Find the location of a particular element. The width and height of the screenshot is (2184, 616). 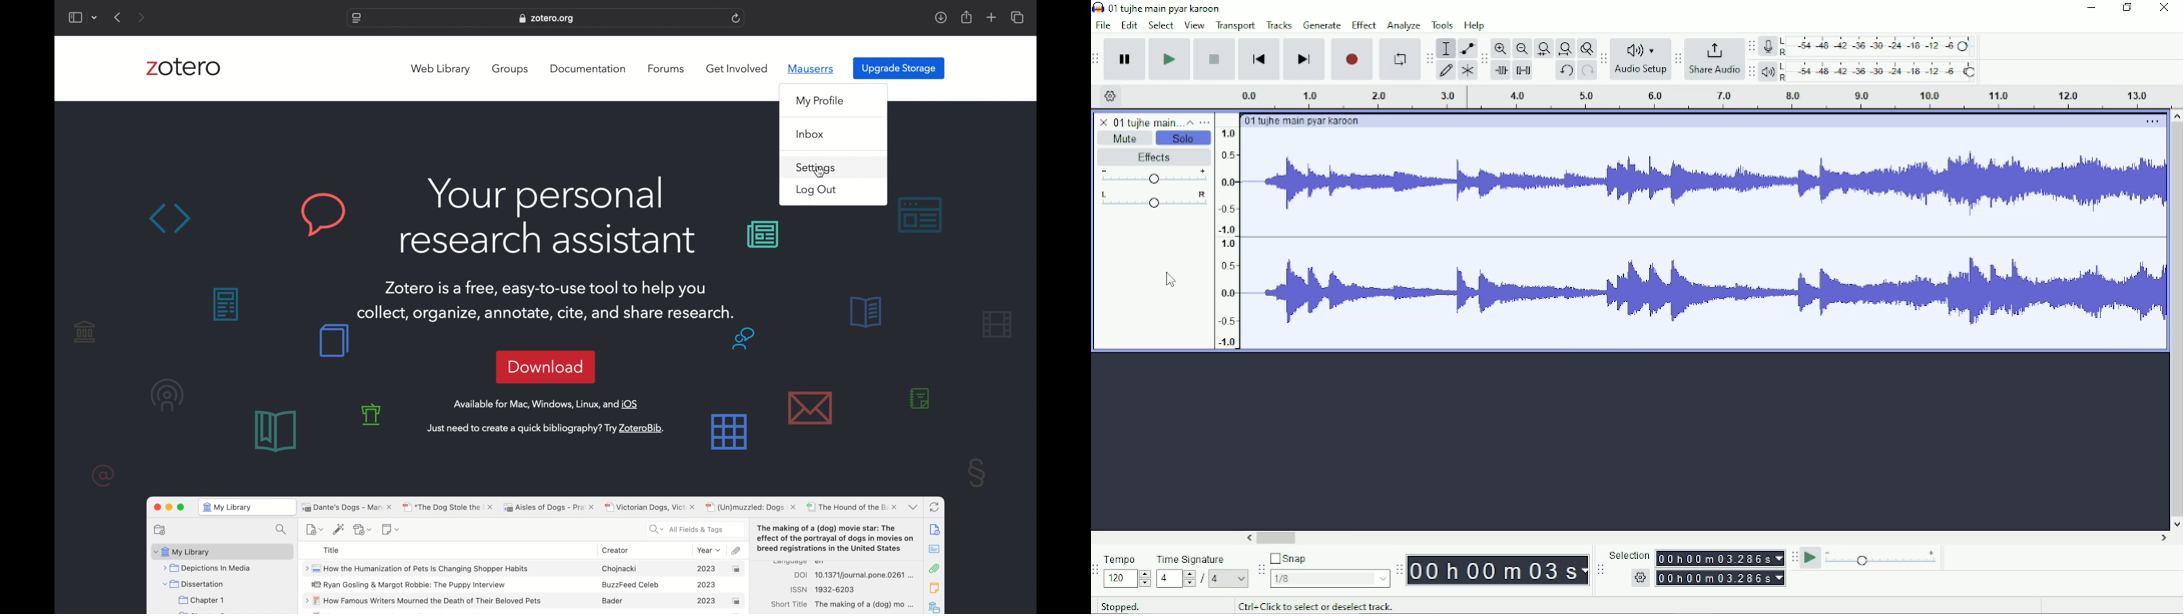

File is located at coordinates (1103, 25).